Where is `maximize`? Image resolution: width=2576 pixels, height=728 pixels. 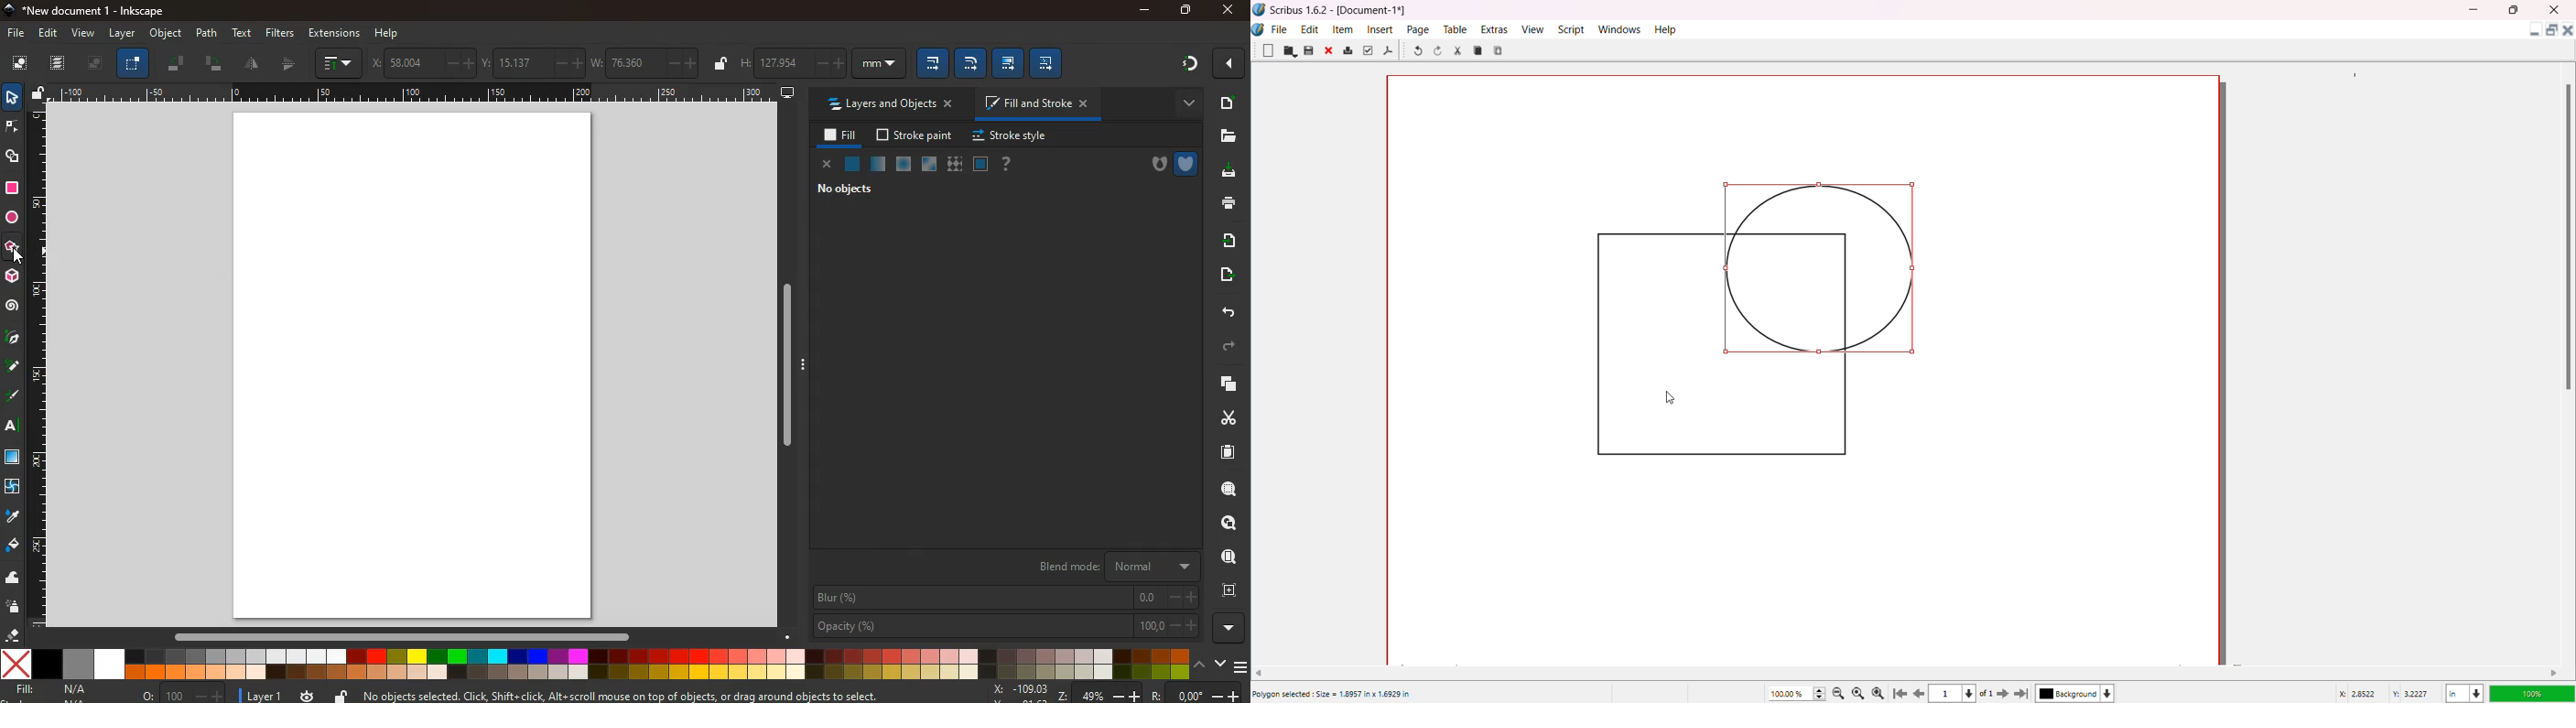 maximize is located at coordinates (1184, 8).